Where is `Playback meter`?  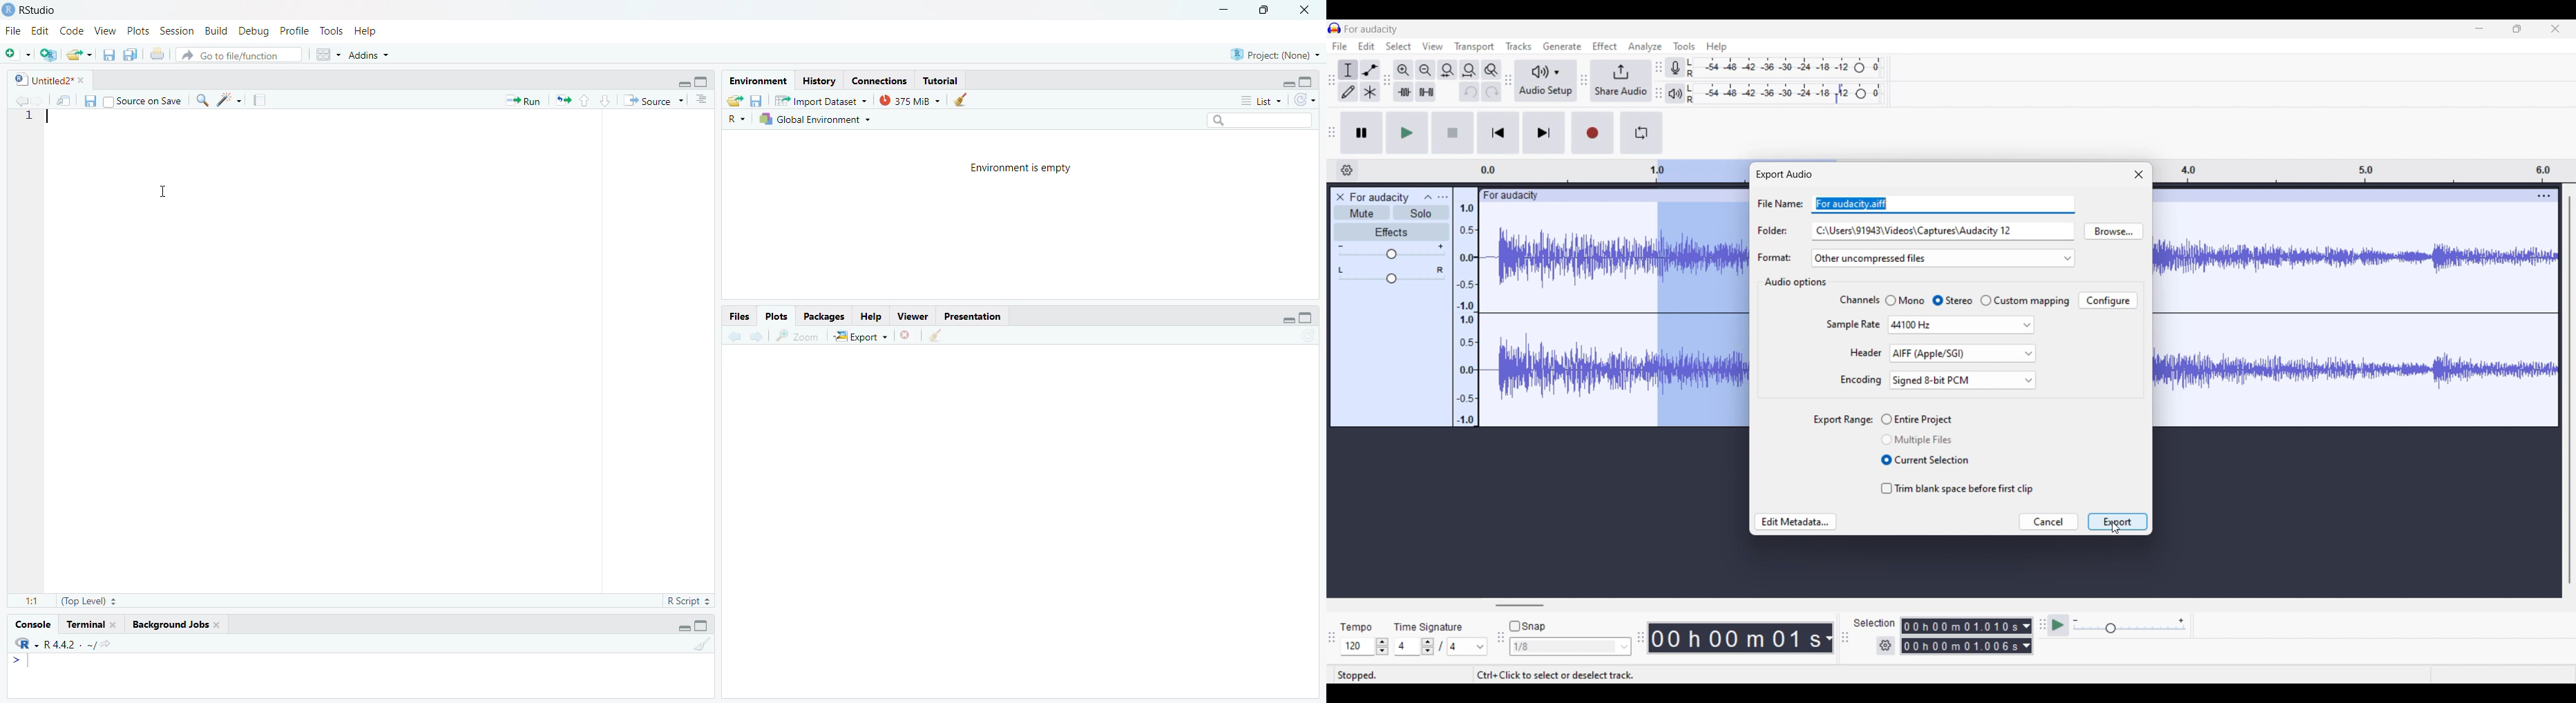 Playback meter is located at coordinates (1675, 93).